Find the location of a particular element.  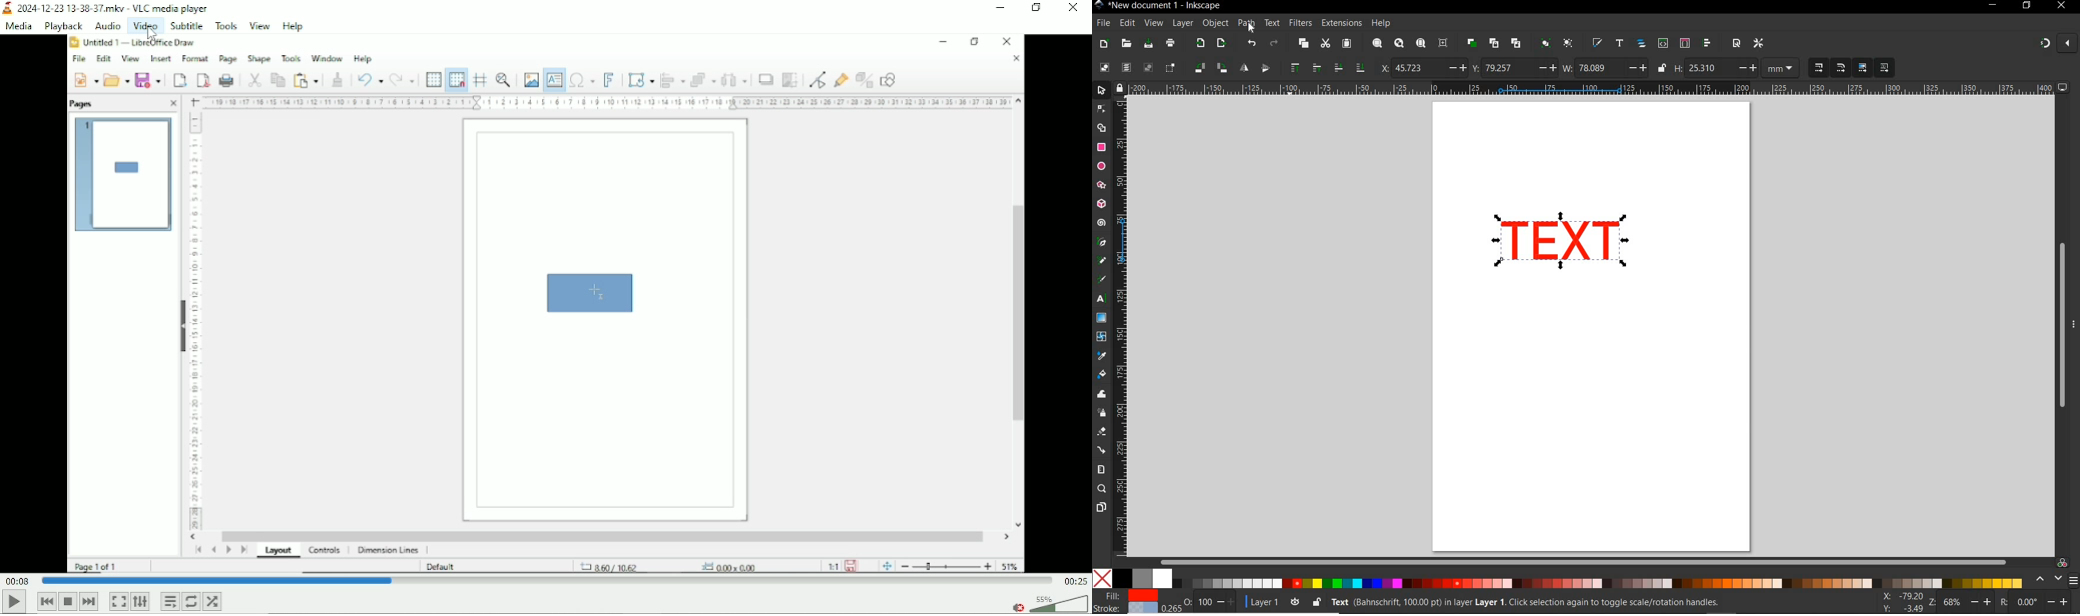

MEASUREMENT is located at coordinates (1781, 69).